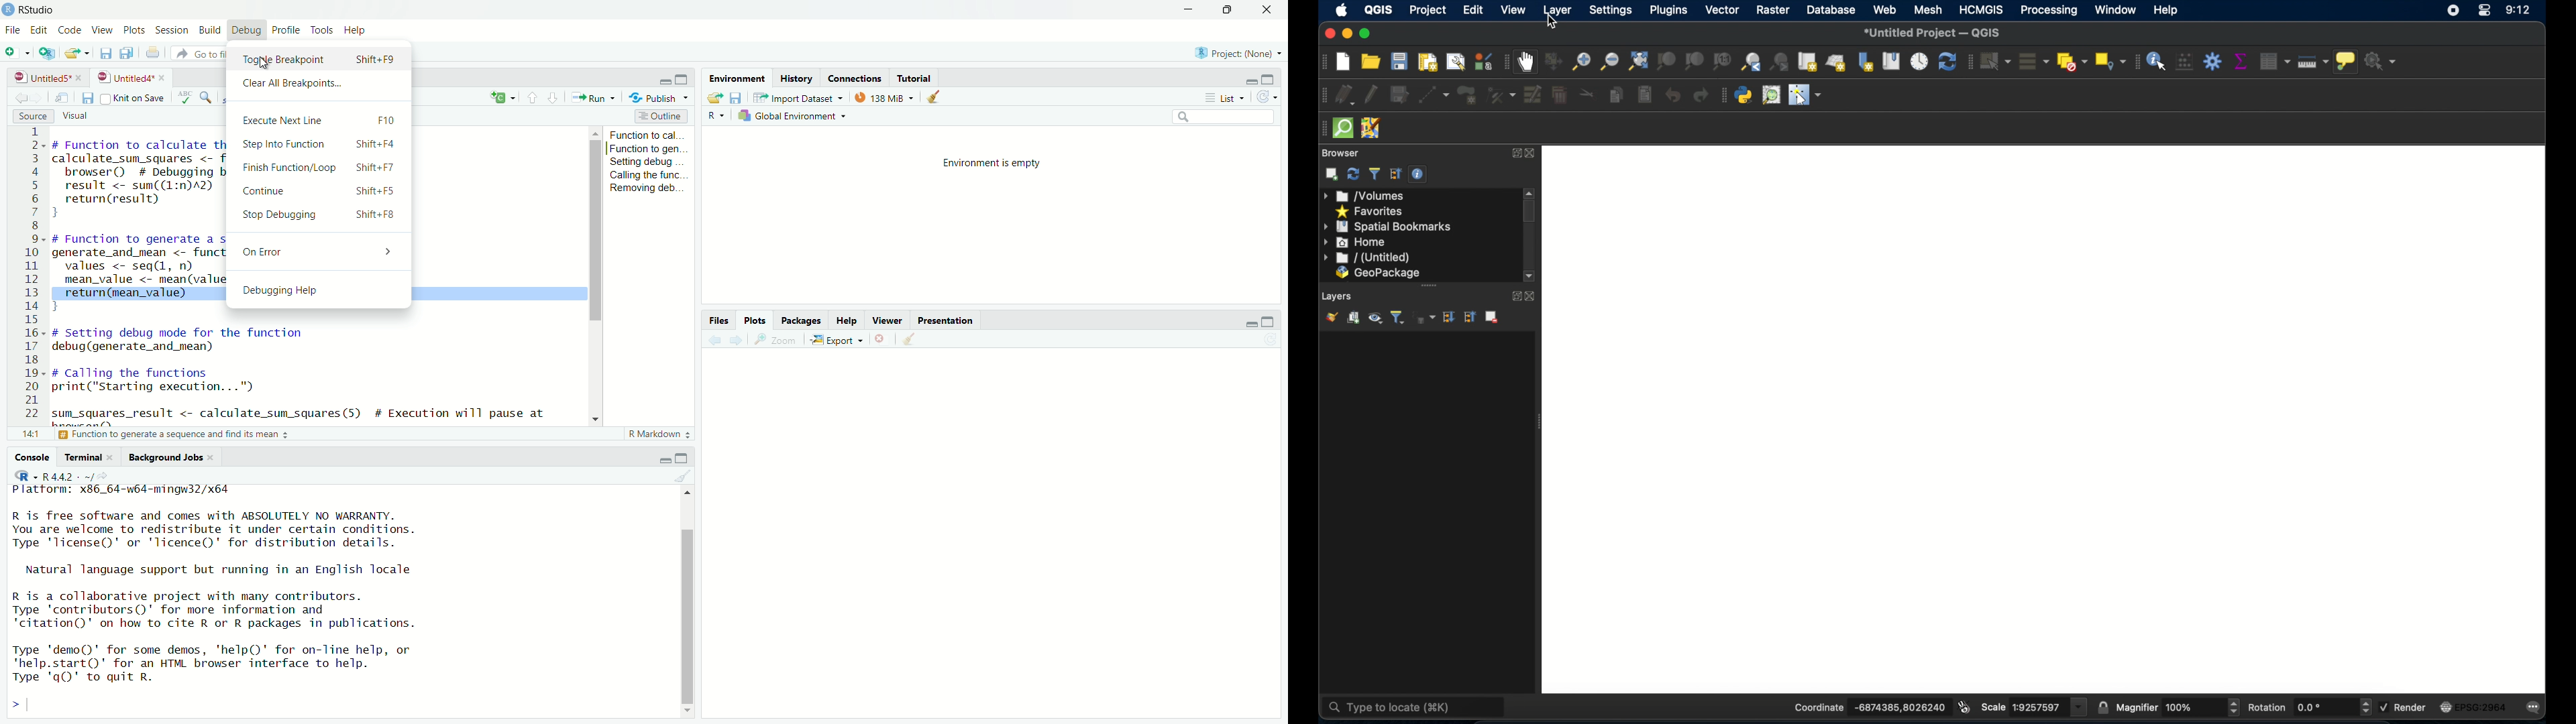 The width and height of the screenshot is (2576, 728). Describe the element at coordinates (1271, 78) in the screenshot. I see `maximize` at that location.